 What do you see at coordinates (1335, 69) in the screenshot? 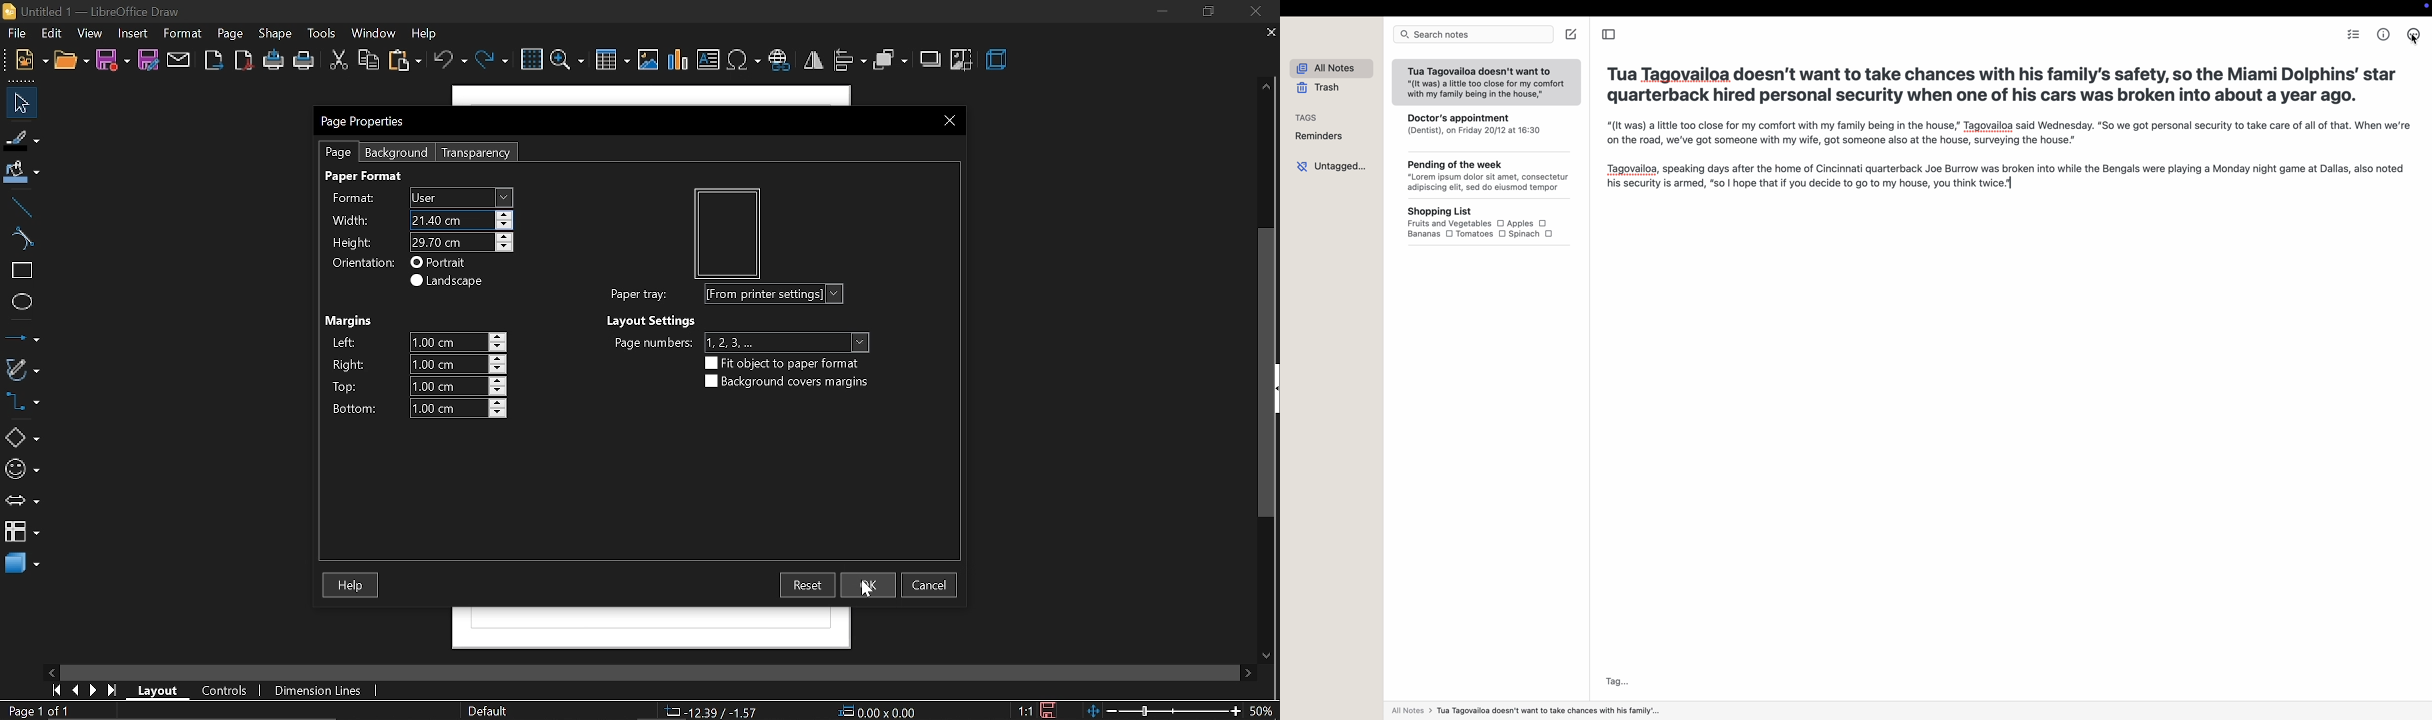
I see `all notes` at bounding box center [1335, 69].